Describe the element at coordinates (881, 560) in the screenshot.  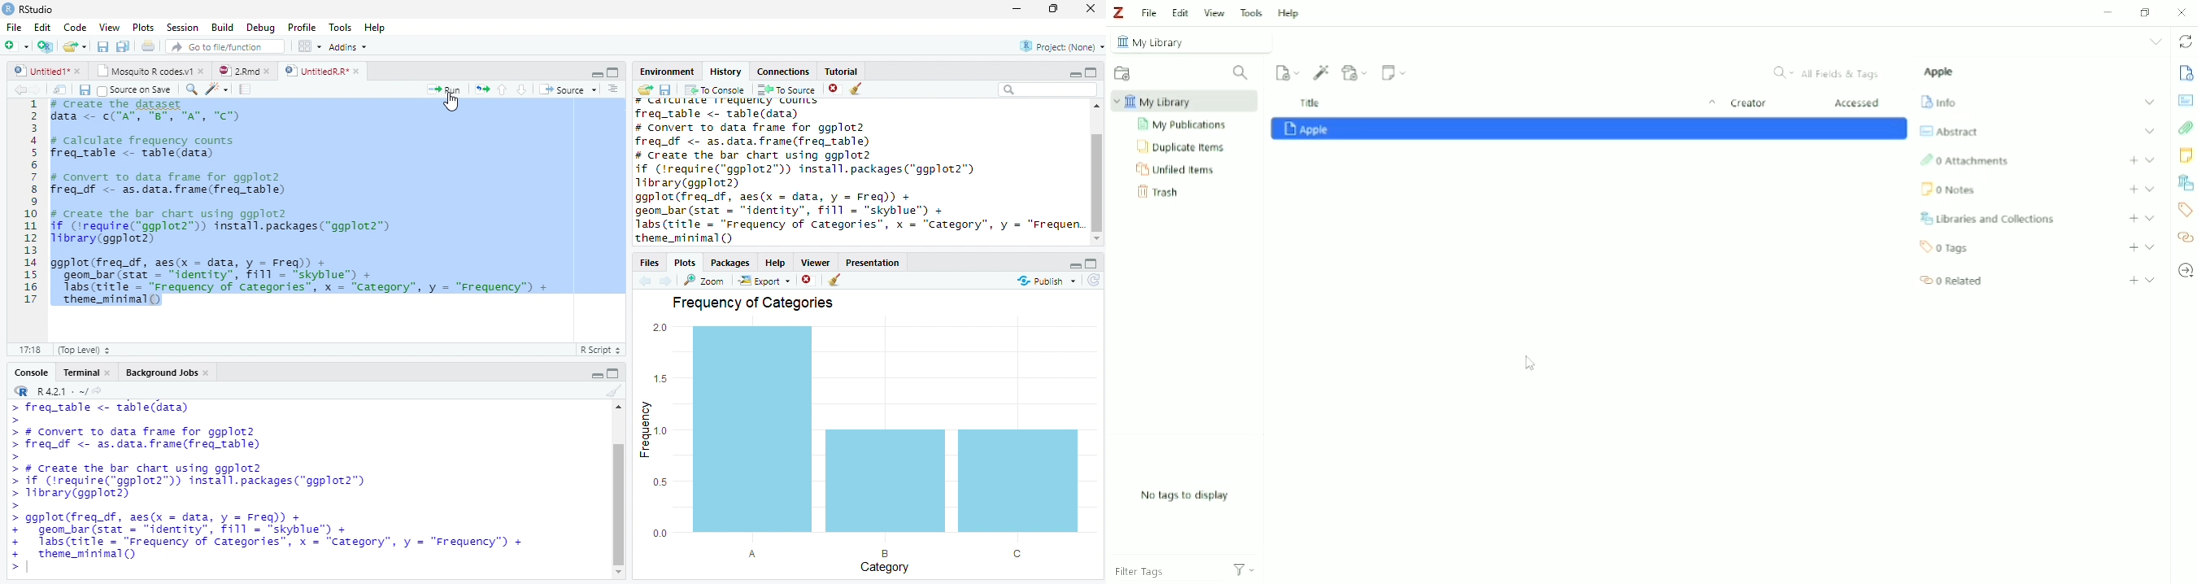
I see `Category` at that location.